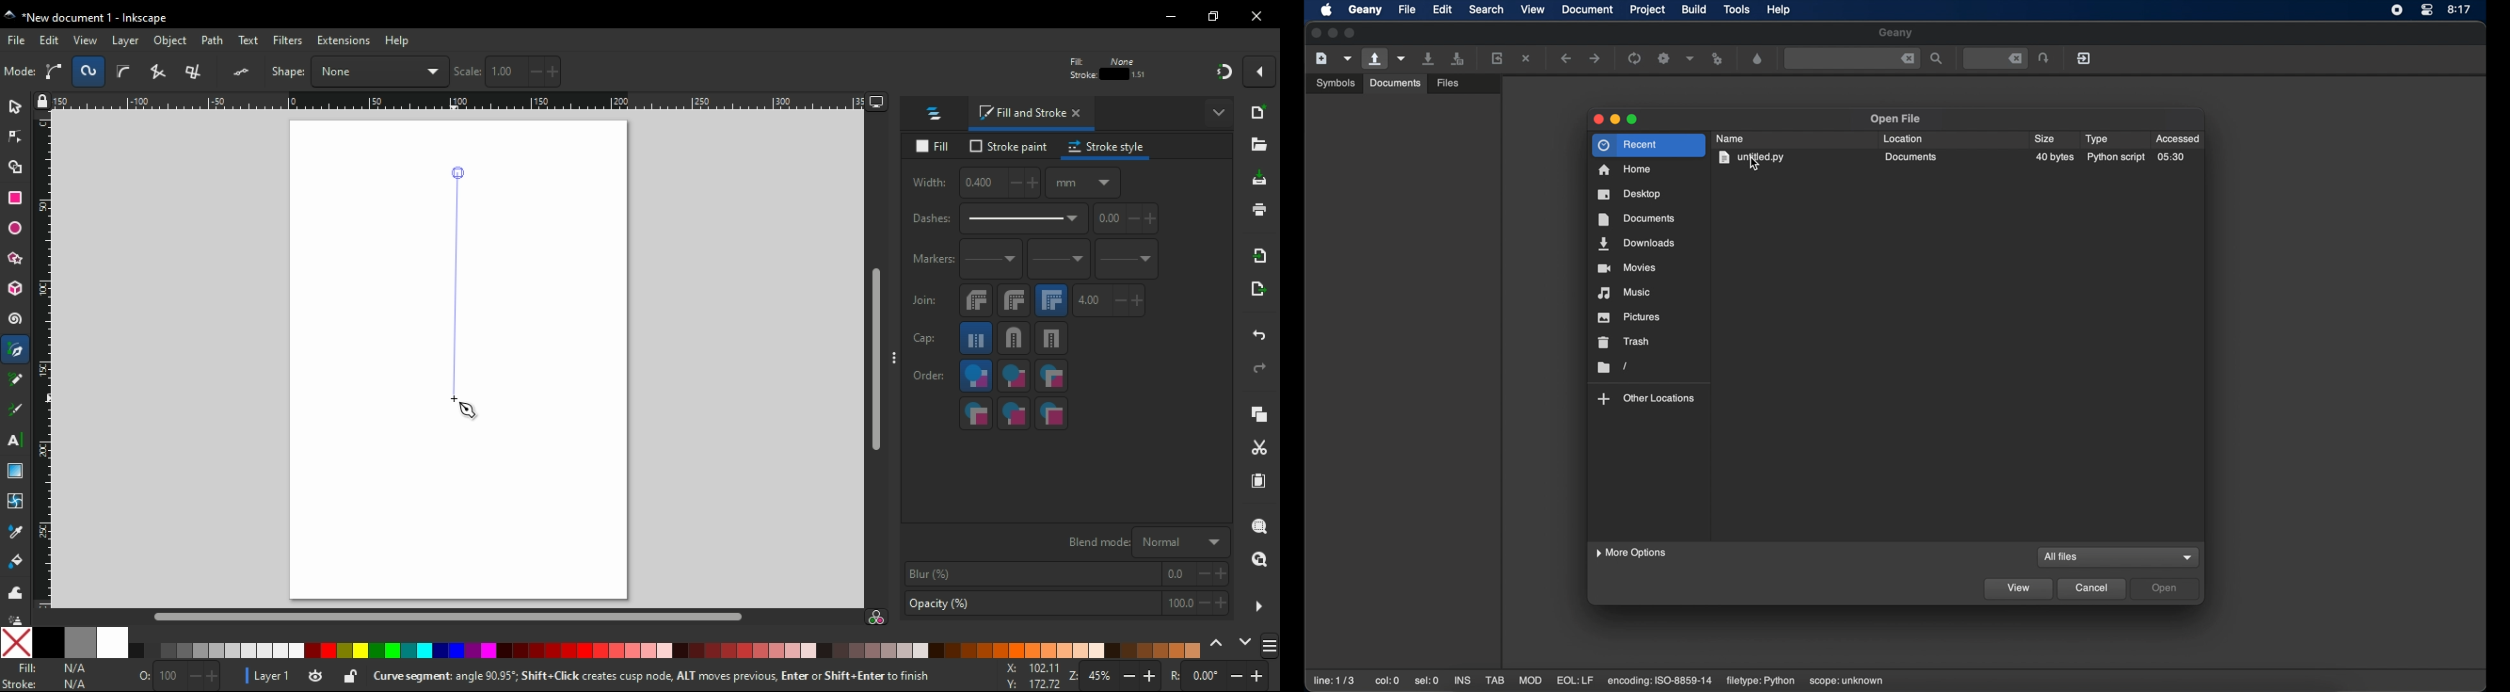 The image size is (2520, 700). What do you see at coordinates (1219, 644) in the screenshot?
I see `previous` at bounding box center [1219, 644].